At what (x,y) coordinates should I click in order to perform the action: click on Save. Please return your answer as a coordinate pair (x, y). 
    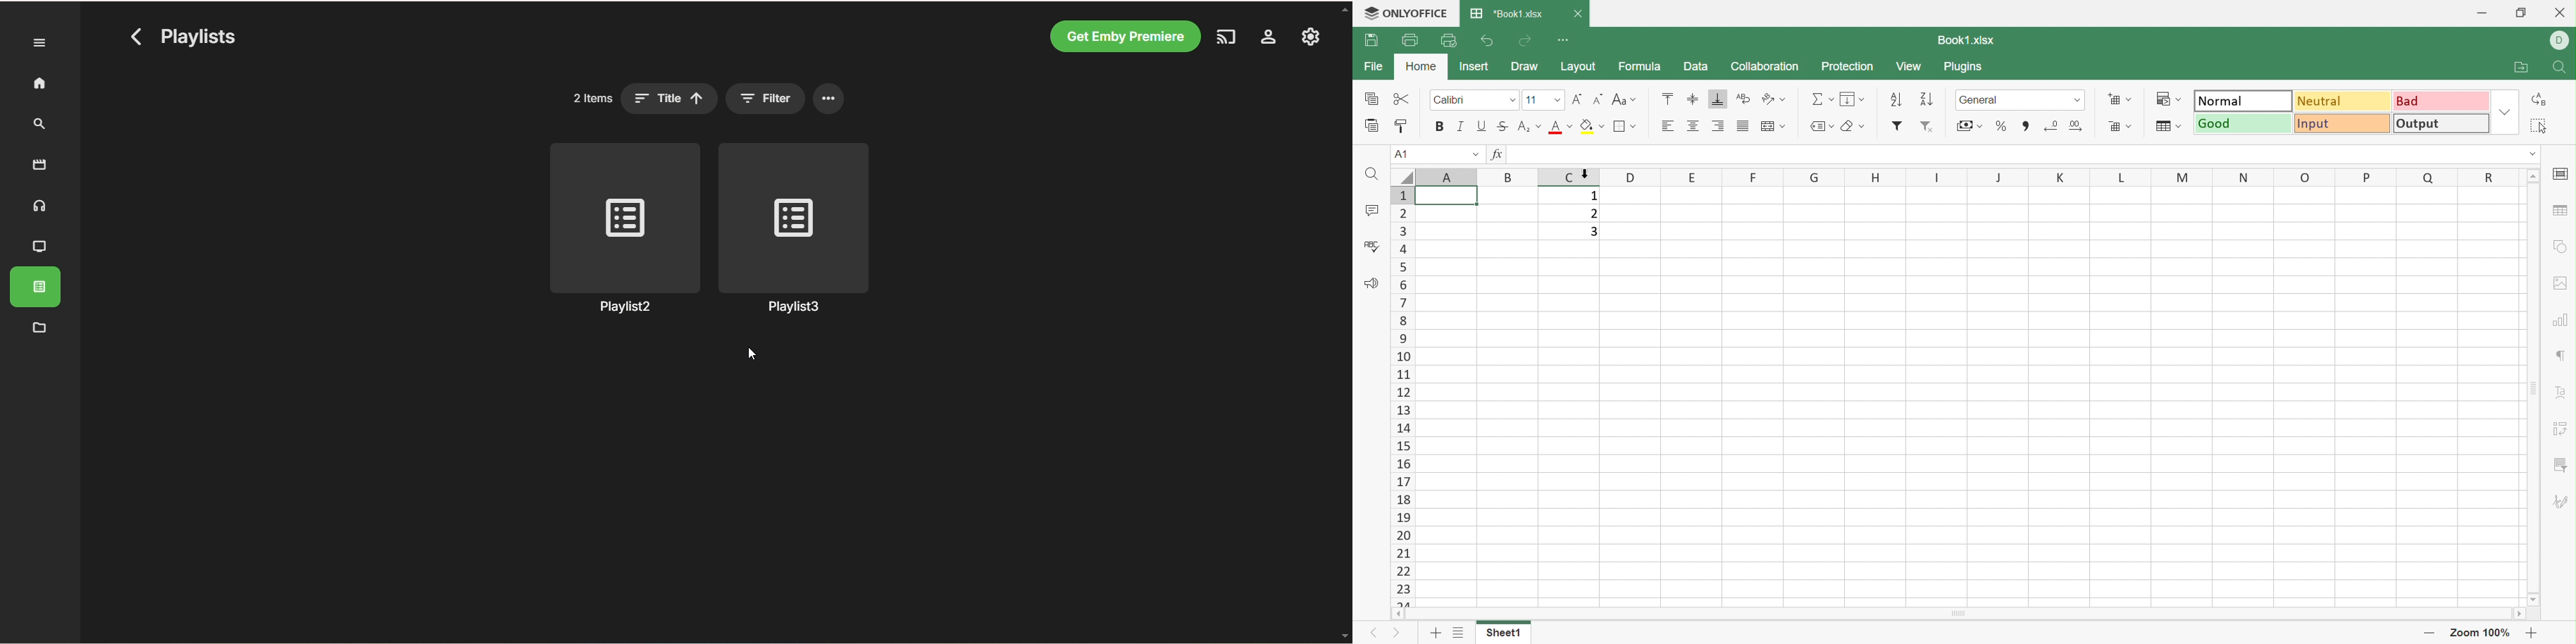
    Looking at the image, I should click on (1372, 38).